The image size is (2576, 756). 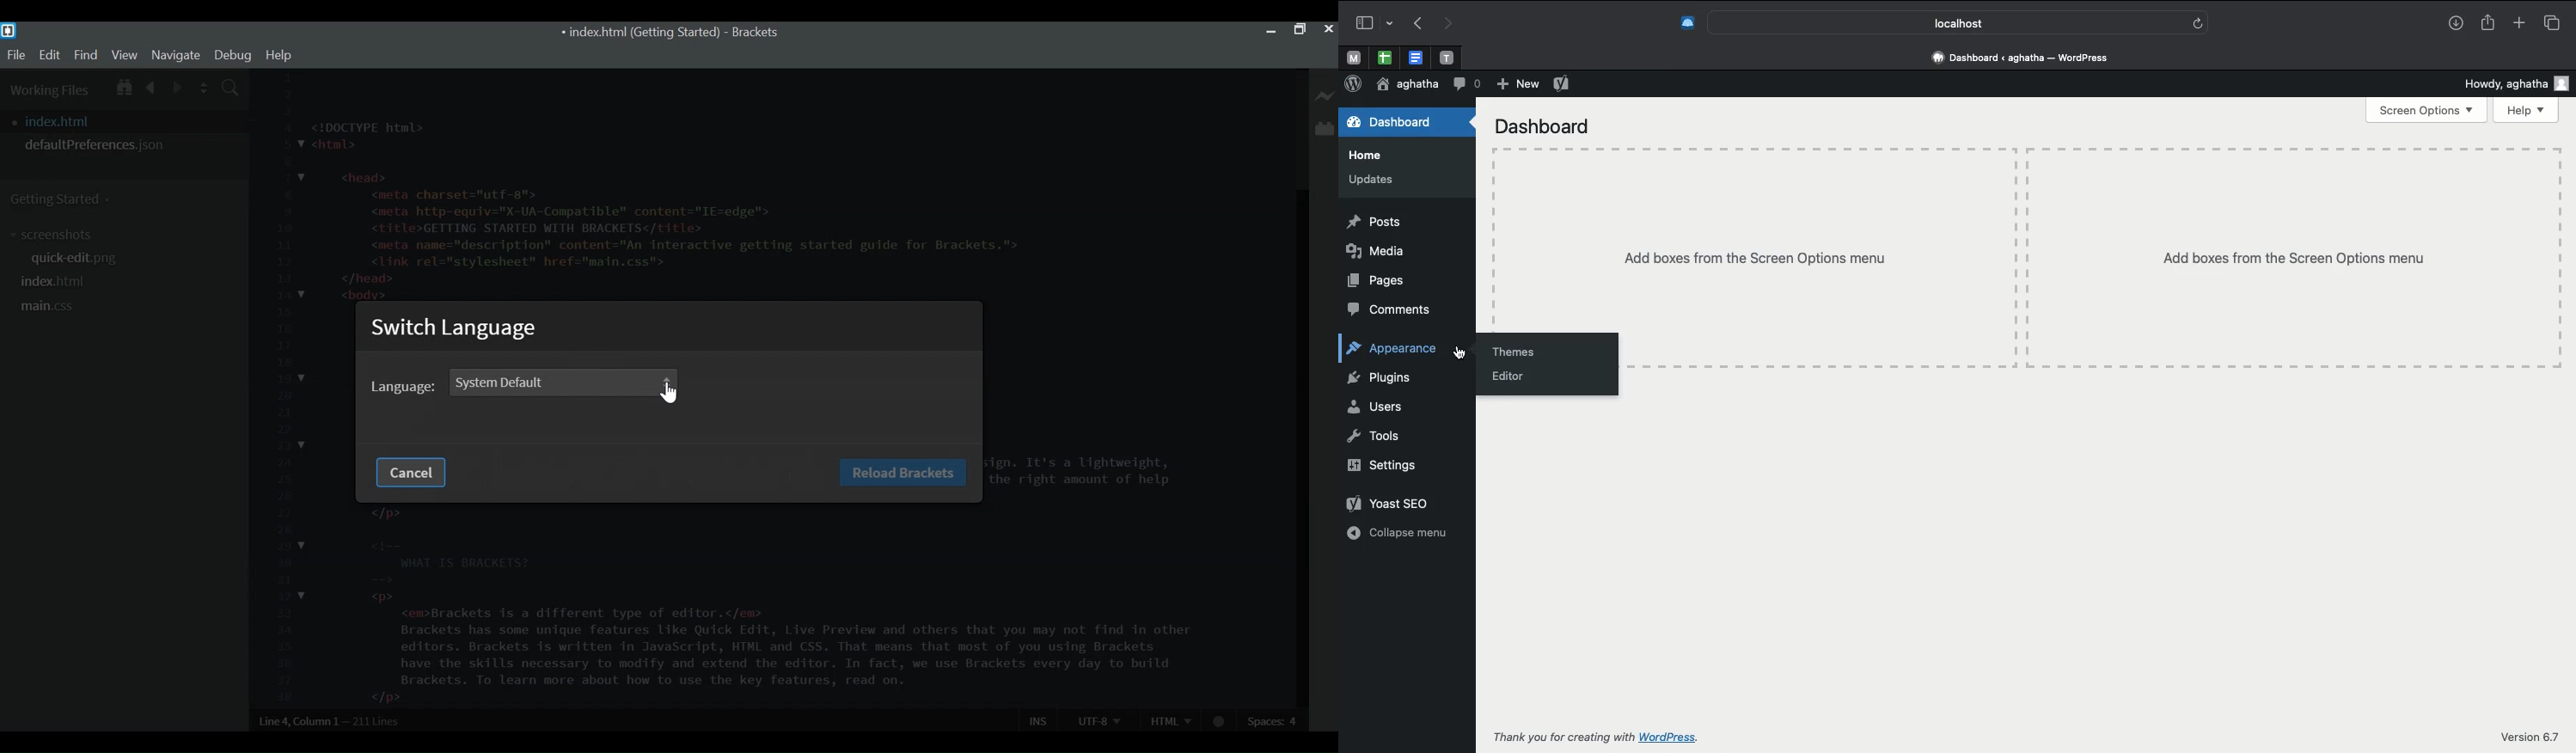 I want to click on Dashboard, so click(x=1542, y=130).